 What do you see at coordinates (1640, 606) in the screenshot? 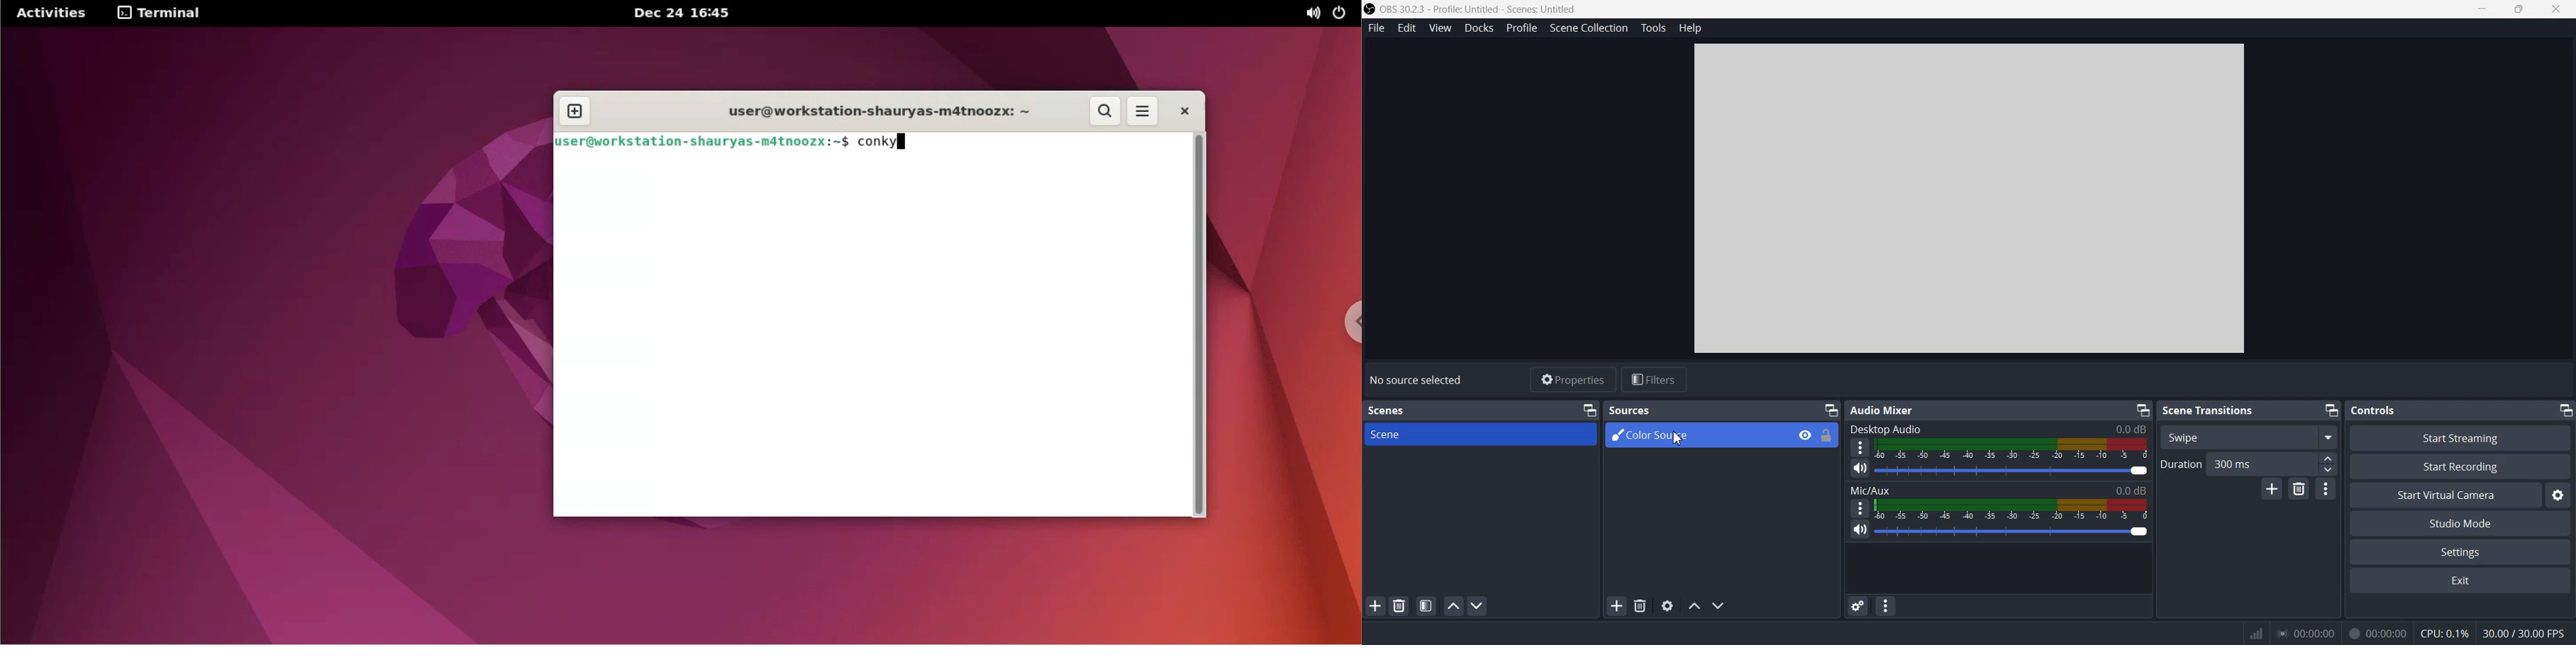
I see `Remove Source` at bounding box center [1640, 606].